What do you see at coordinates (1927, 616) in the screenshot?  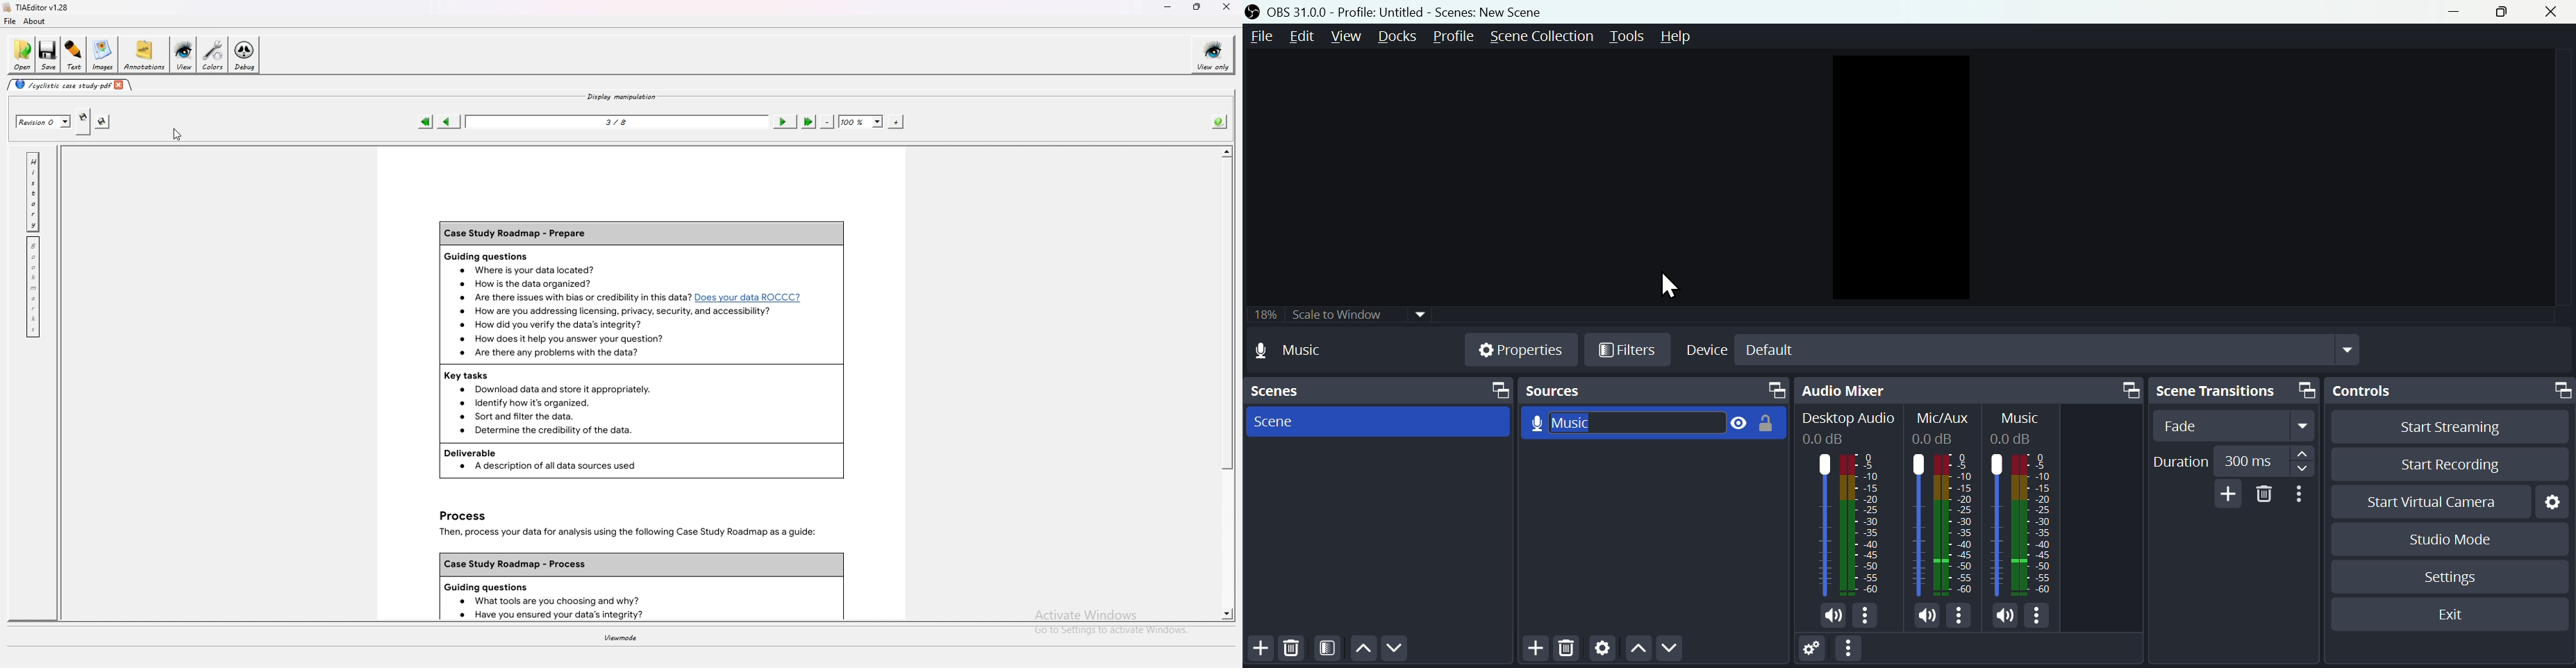 I see `Sound` at bounding box center [1927, 616].